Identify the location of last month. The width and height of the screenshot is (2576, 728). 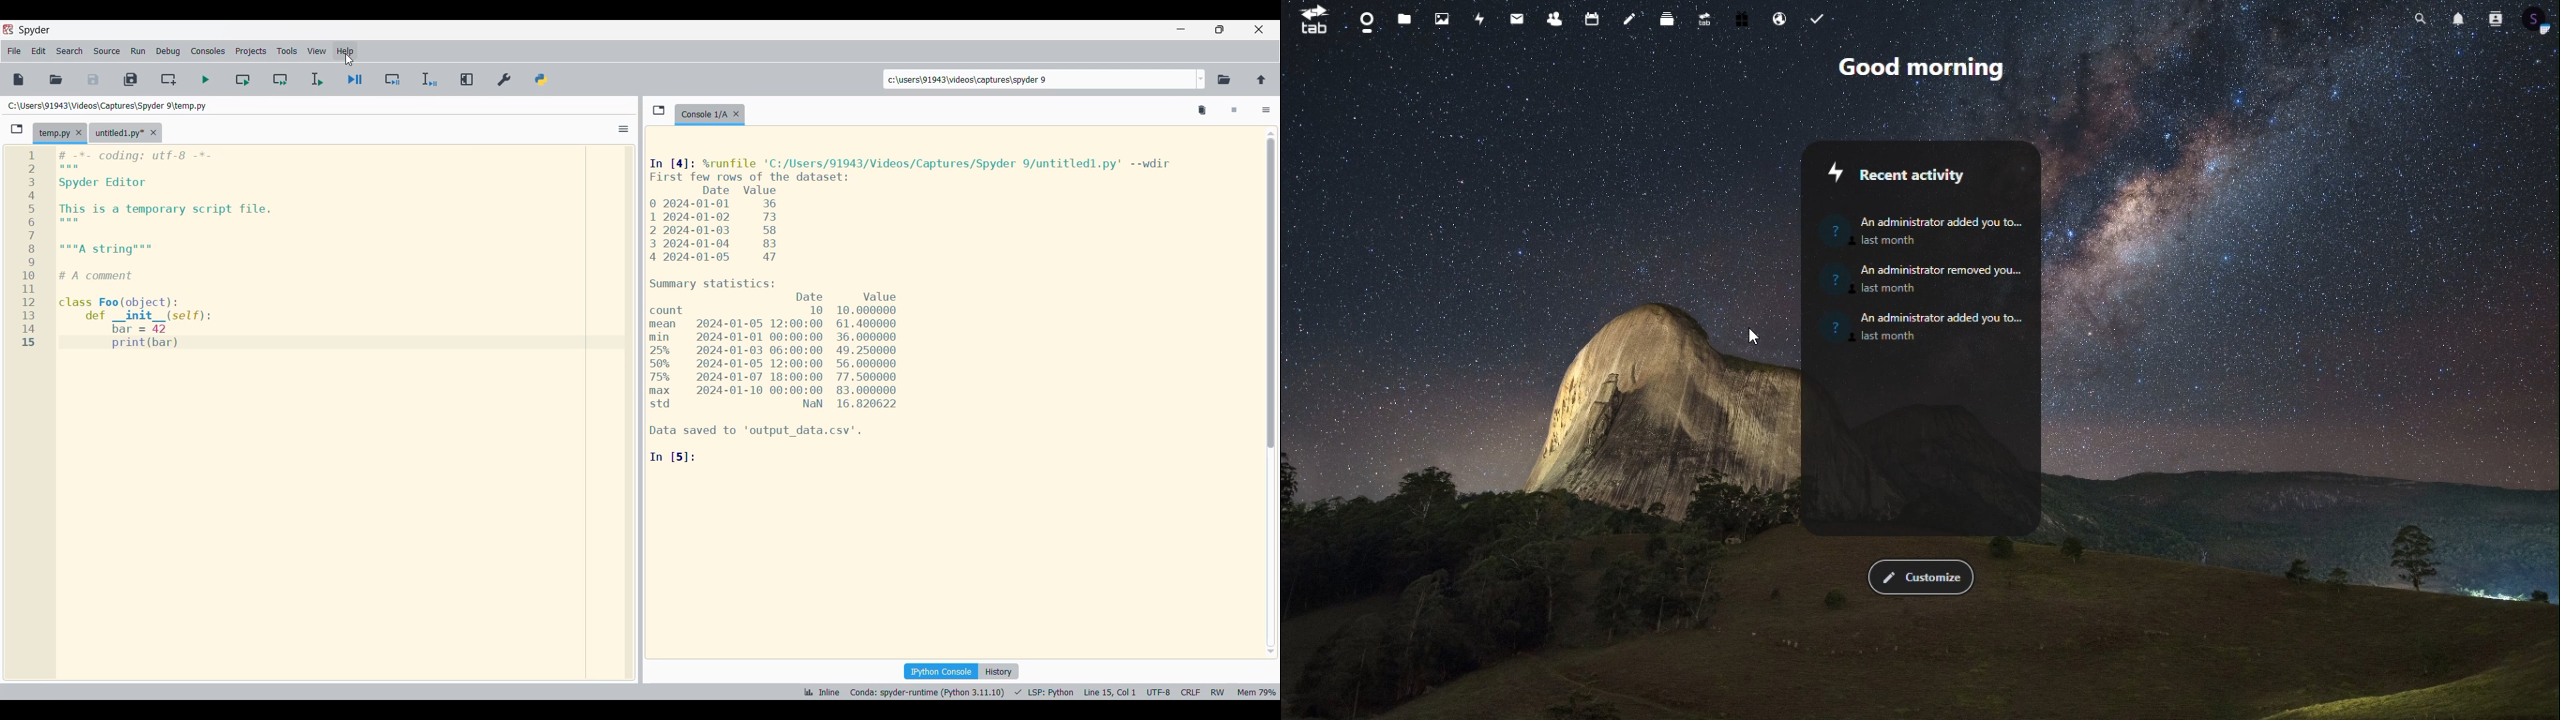
(1888, 240).